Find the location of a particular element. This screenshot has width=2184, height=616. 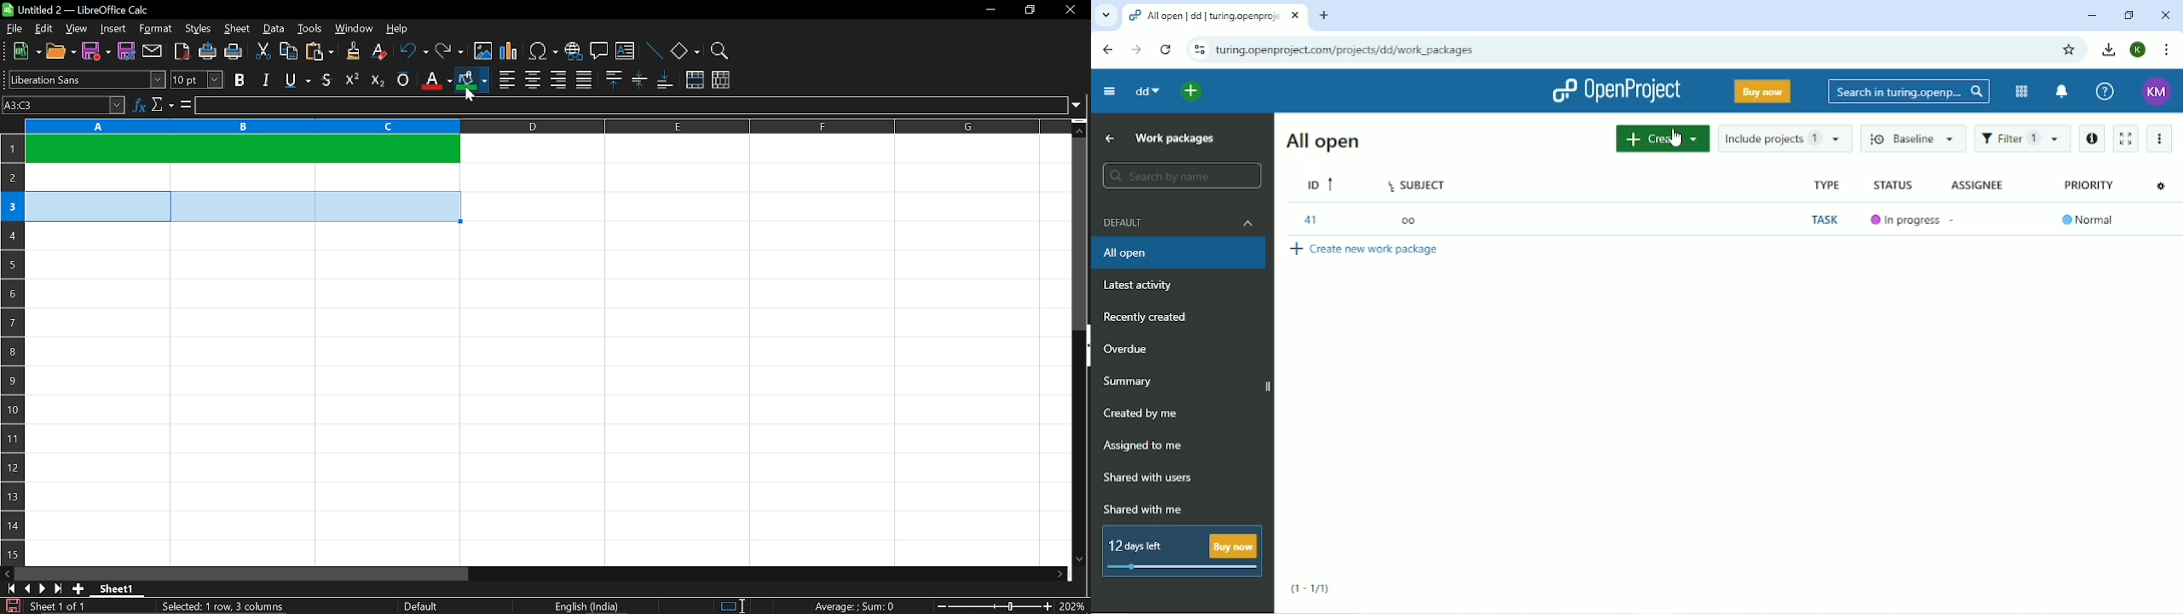

expand formula bar is located at coordinates (1080, 105).